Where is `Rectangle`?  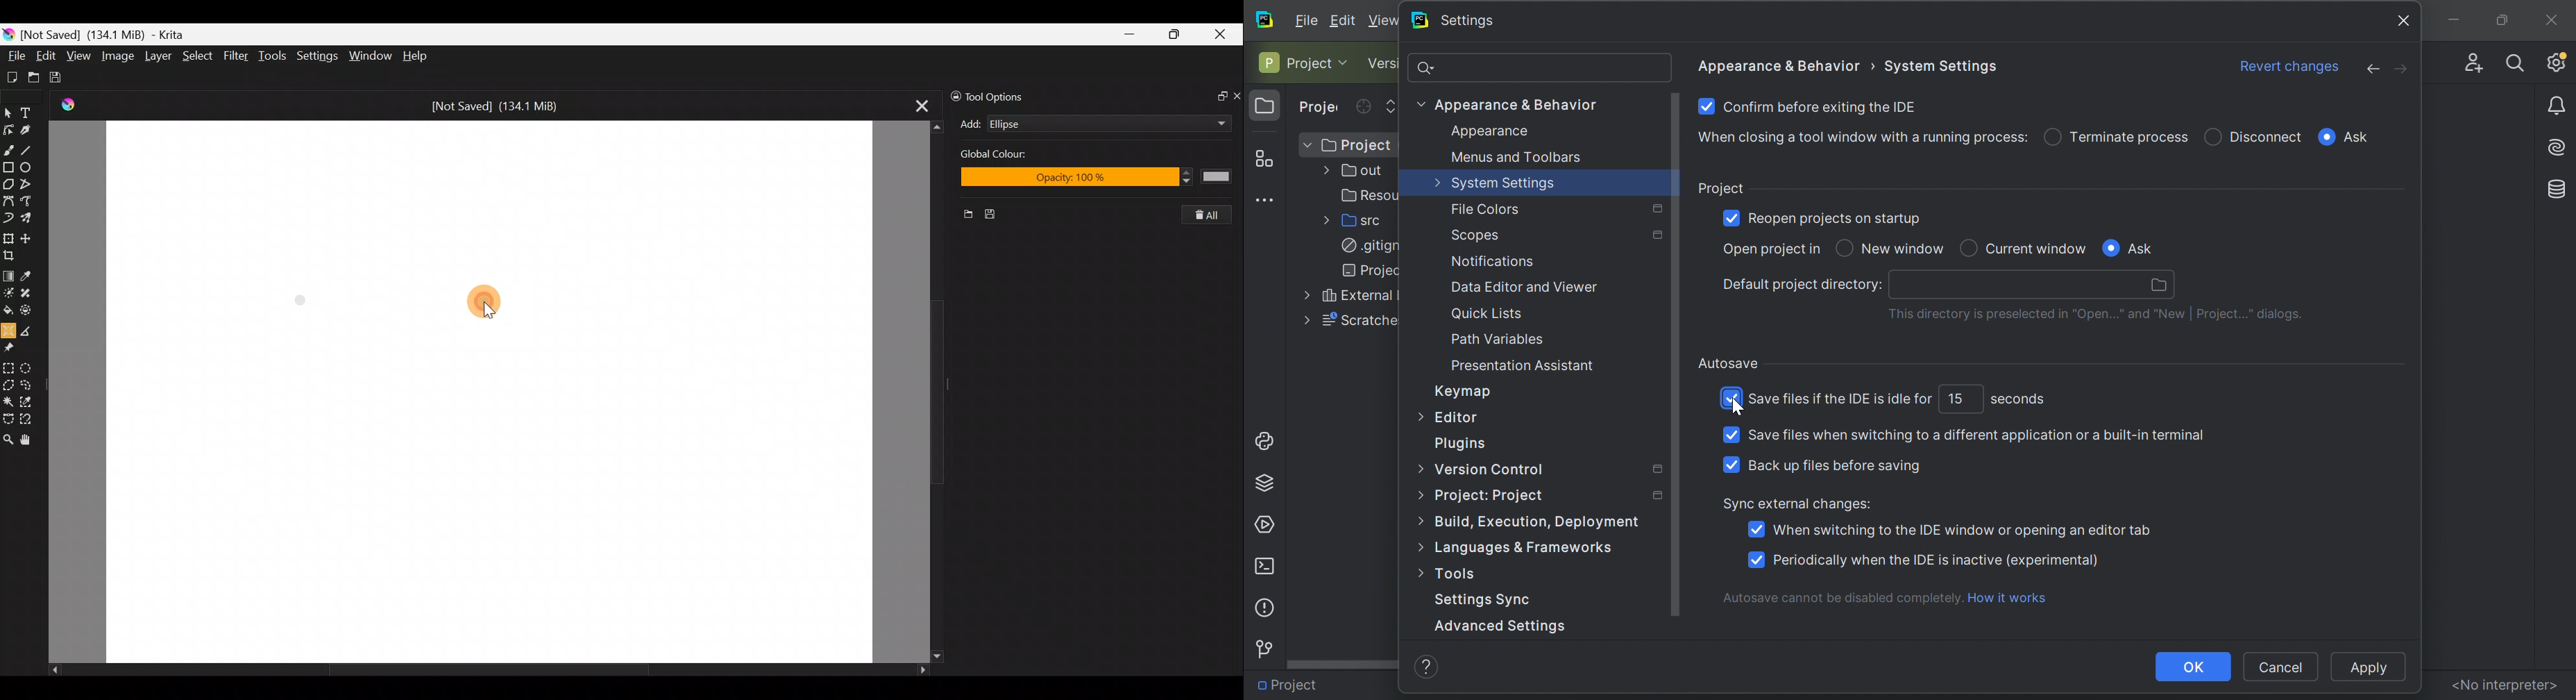 Rectangle is located at coordinates (8, 167).